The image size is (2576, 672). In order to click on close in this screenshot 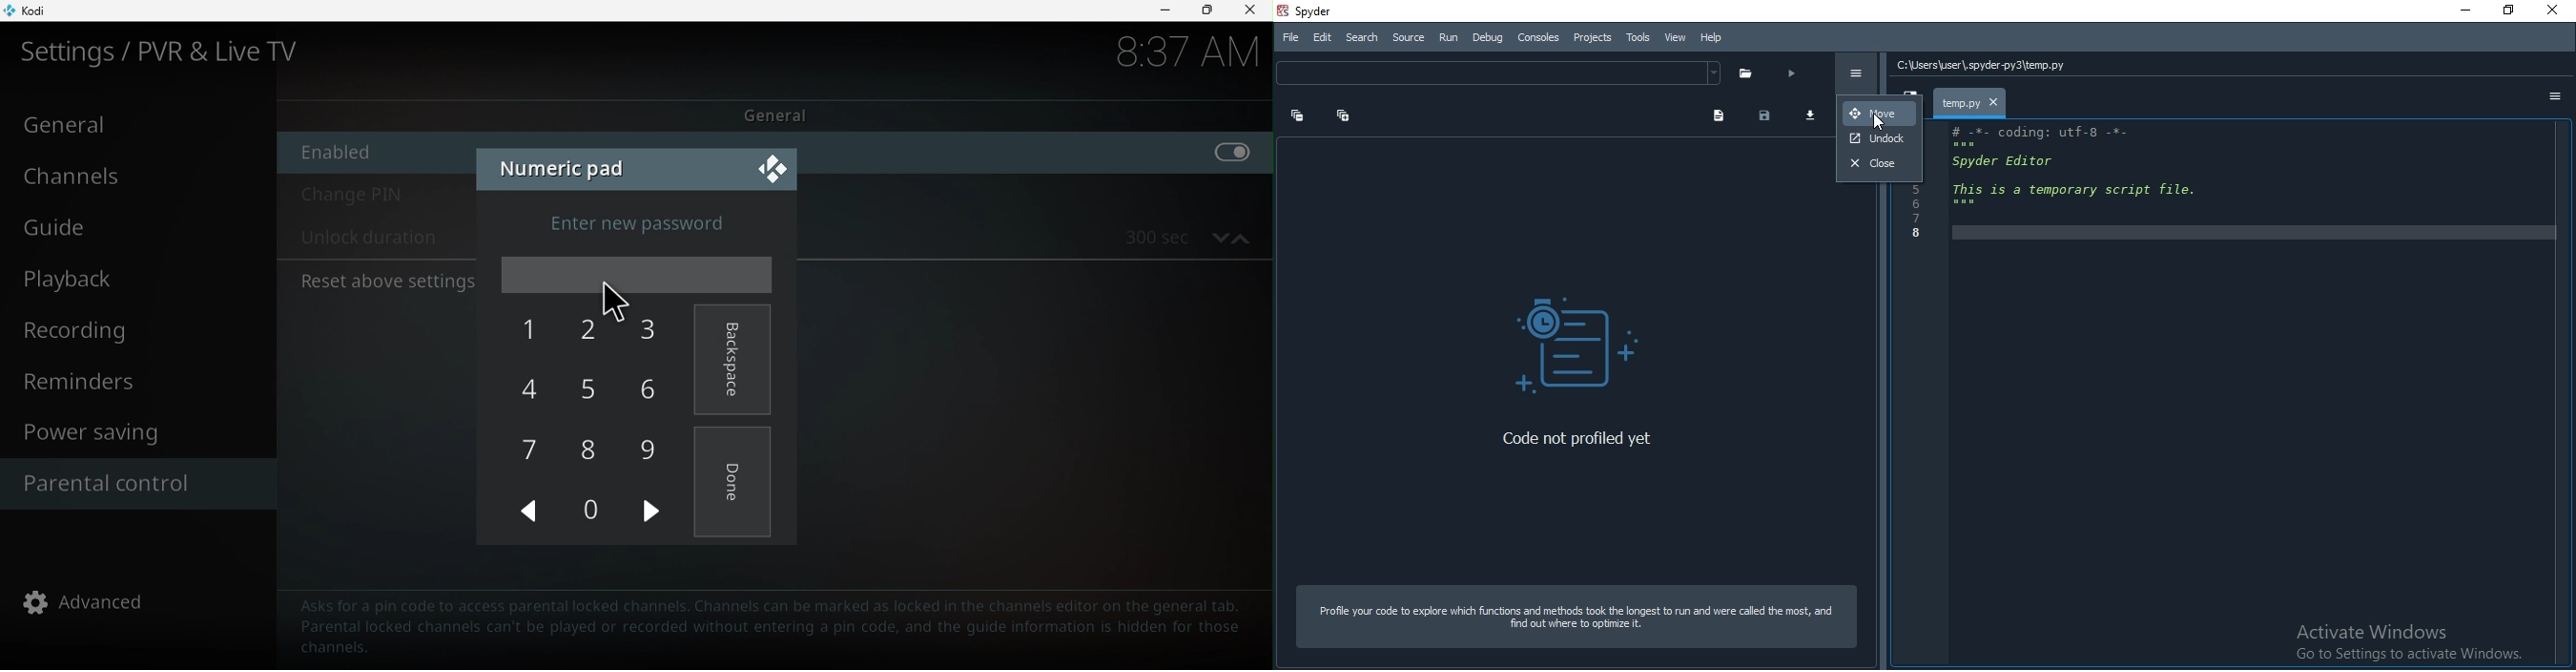, I will do `click(1253, 12)`.